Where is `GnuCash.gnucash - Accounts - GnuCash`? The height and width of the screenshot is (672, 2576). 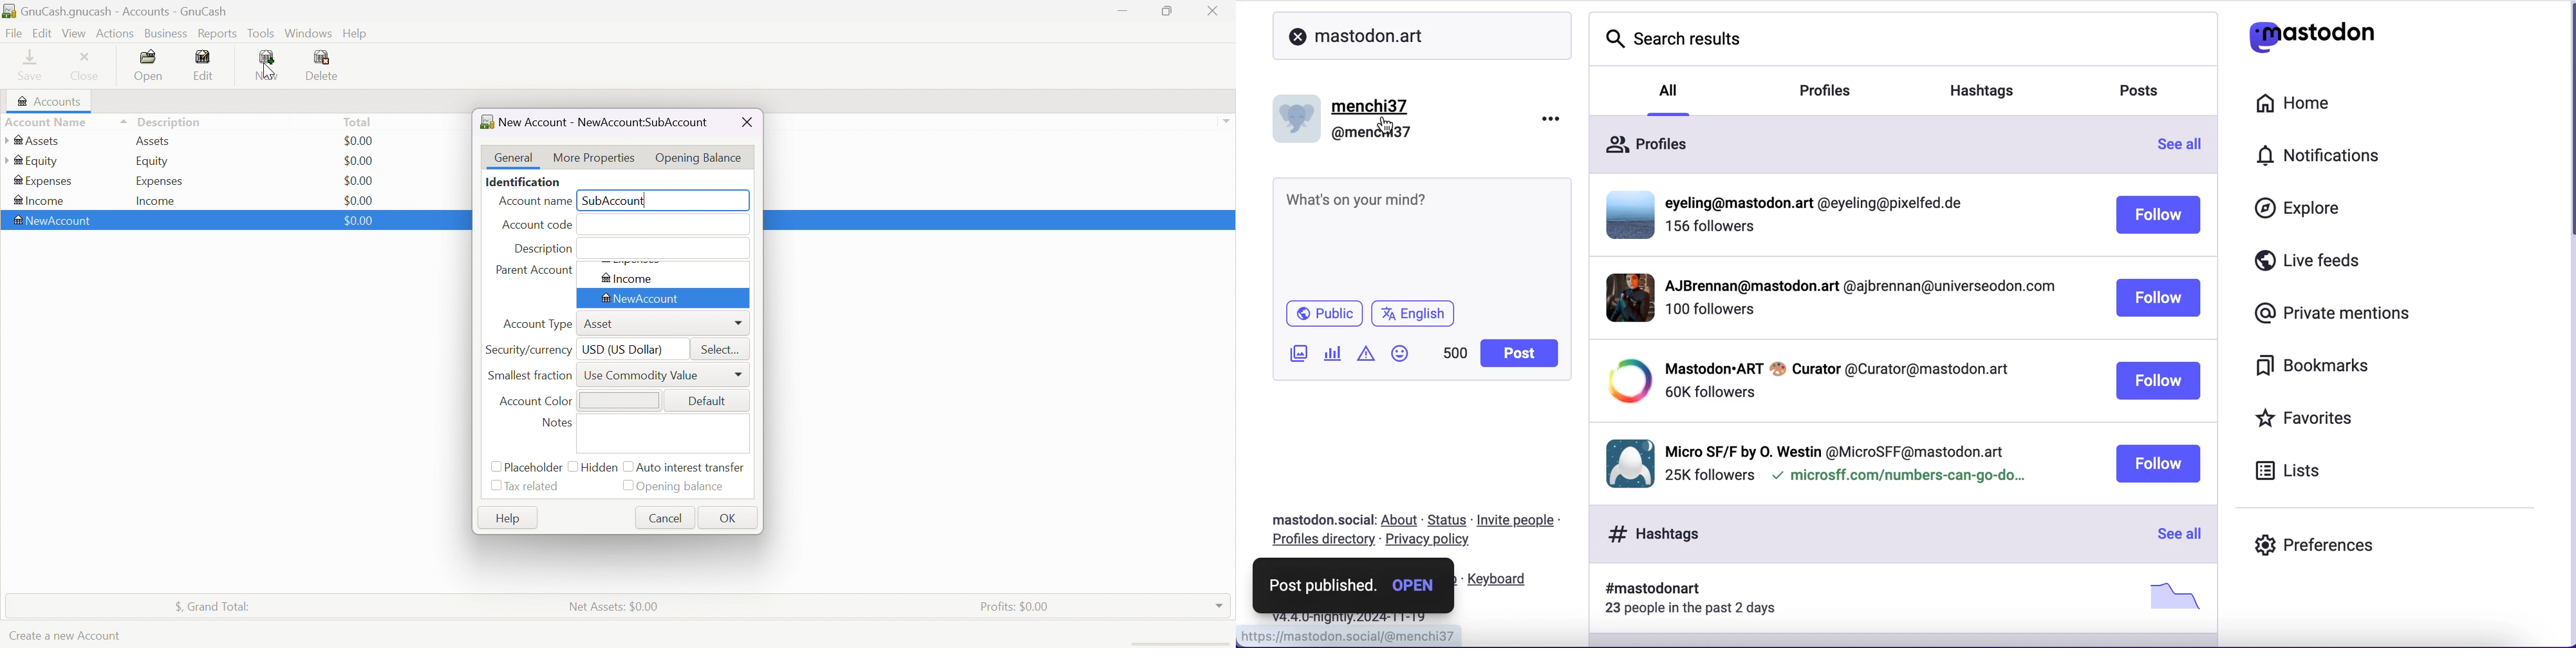 GnuCash.gnucash - Accounts - GnuCash is located at coordinates (119, 12).